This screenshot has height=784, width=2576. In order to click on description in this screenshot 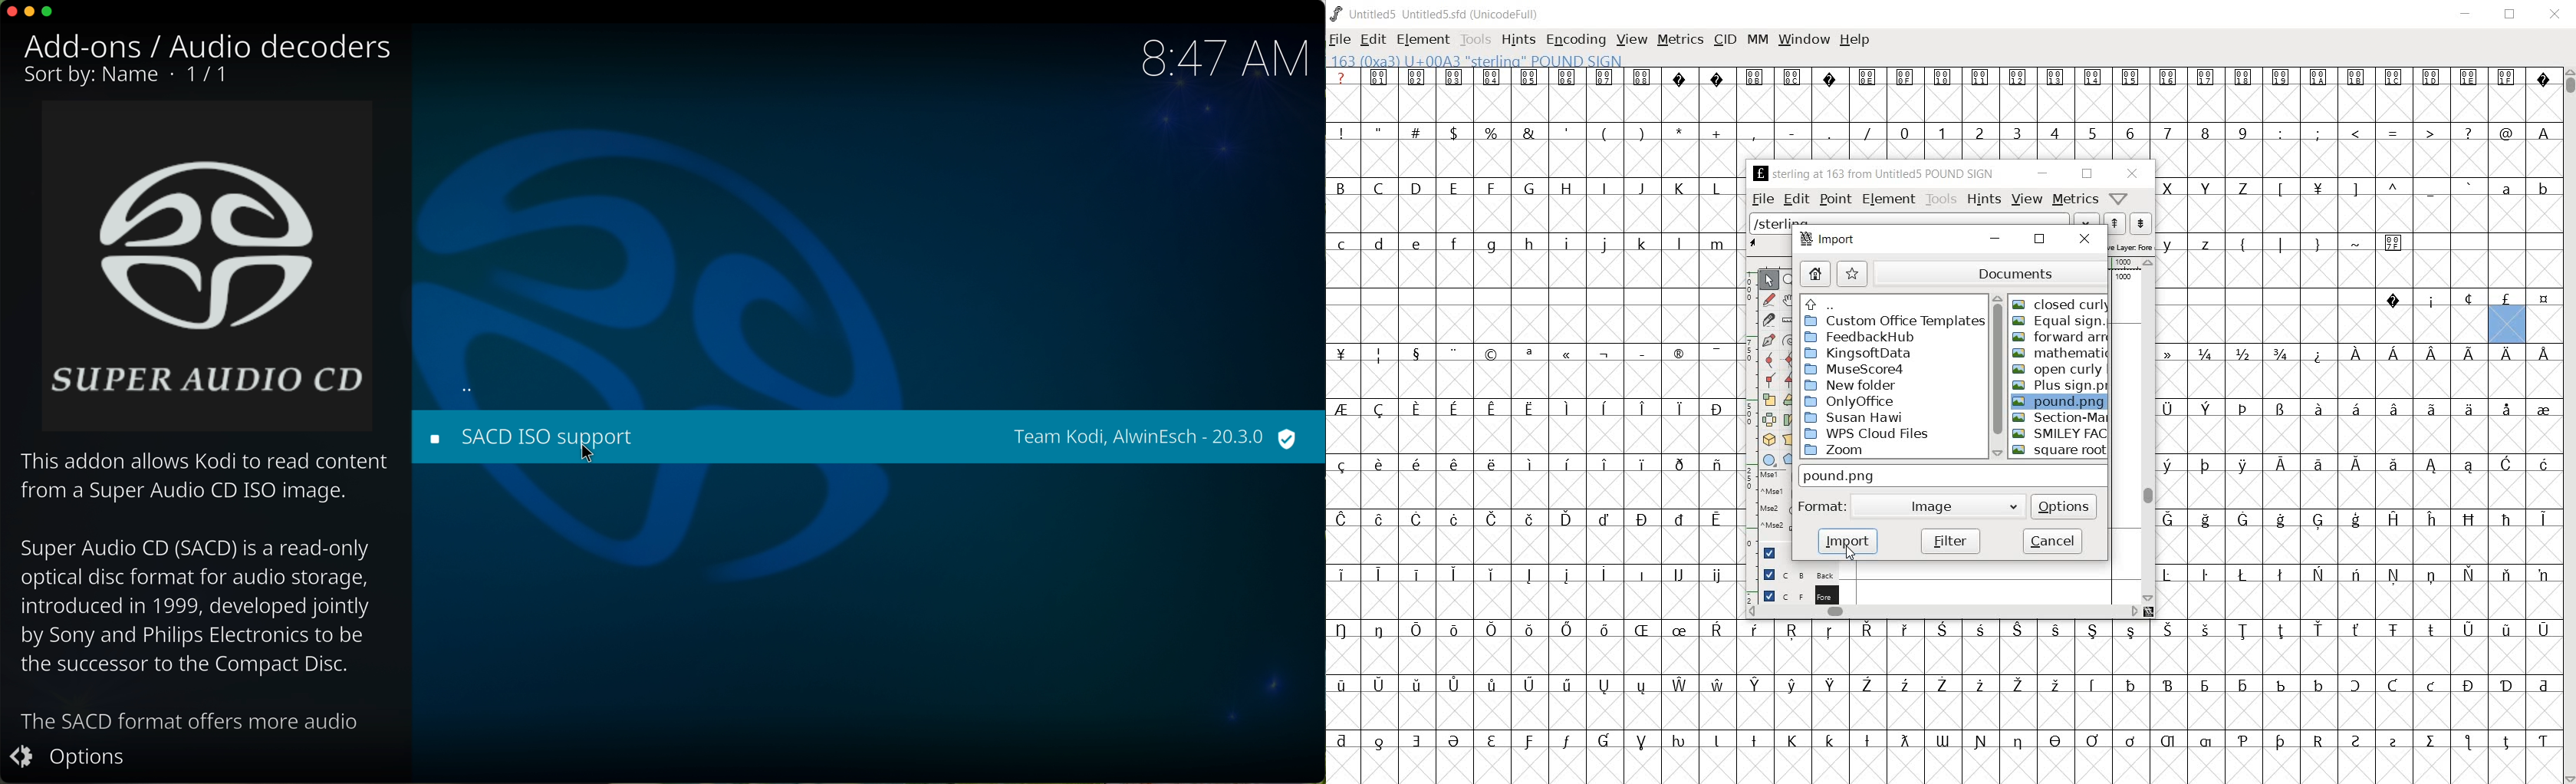, I will do `click(202, 591)`.